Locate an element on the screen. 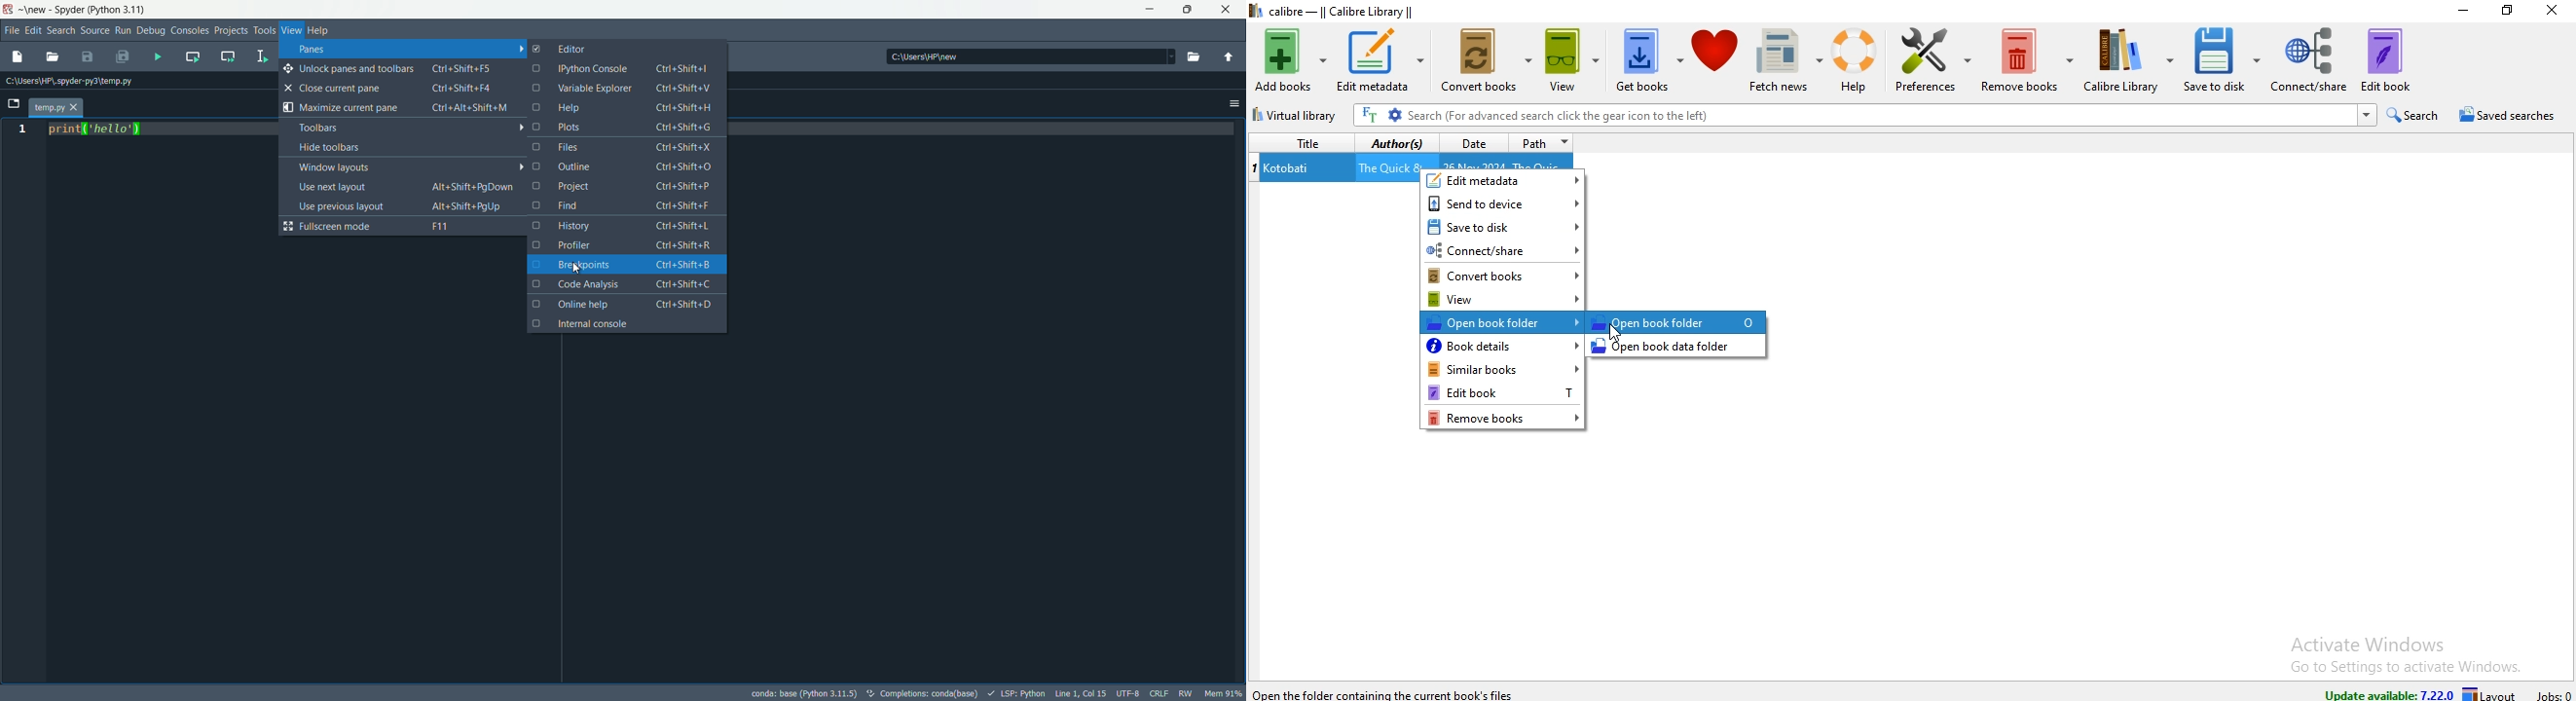 The height and width of the screenshot is (728, 2576). outline is located at coordinates (632, 169).